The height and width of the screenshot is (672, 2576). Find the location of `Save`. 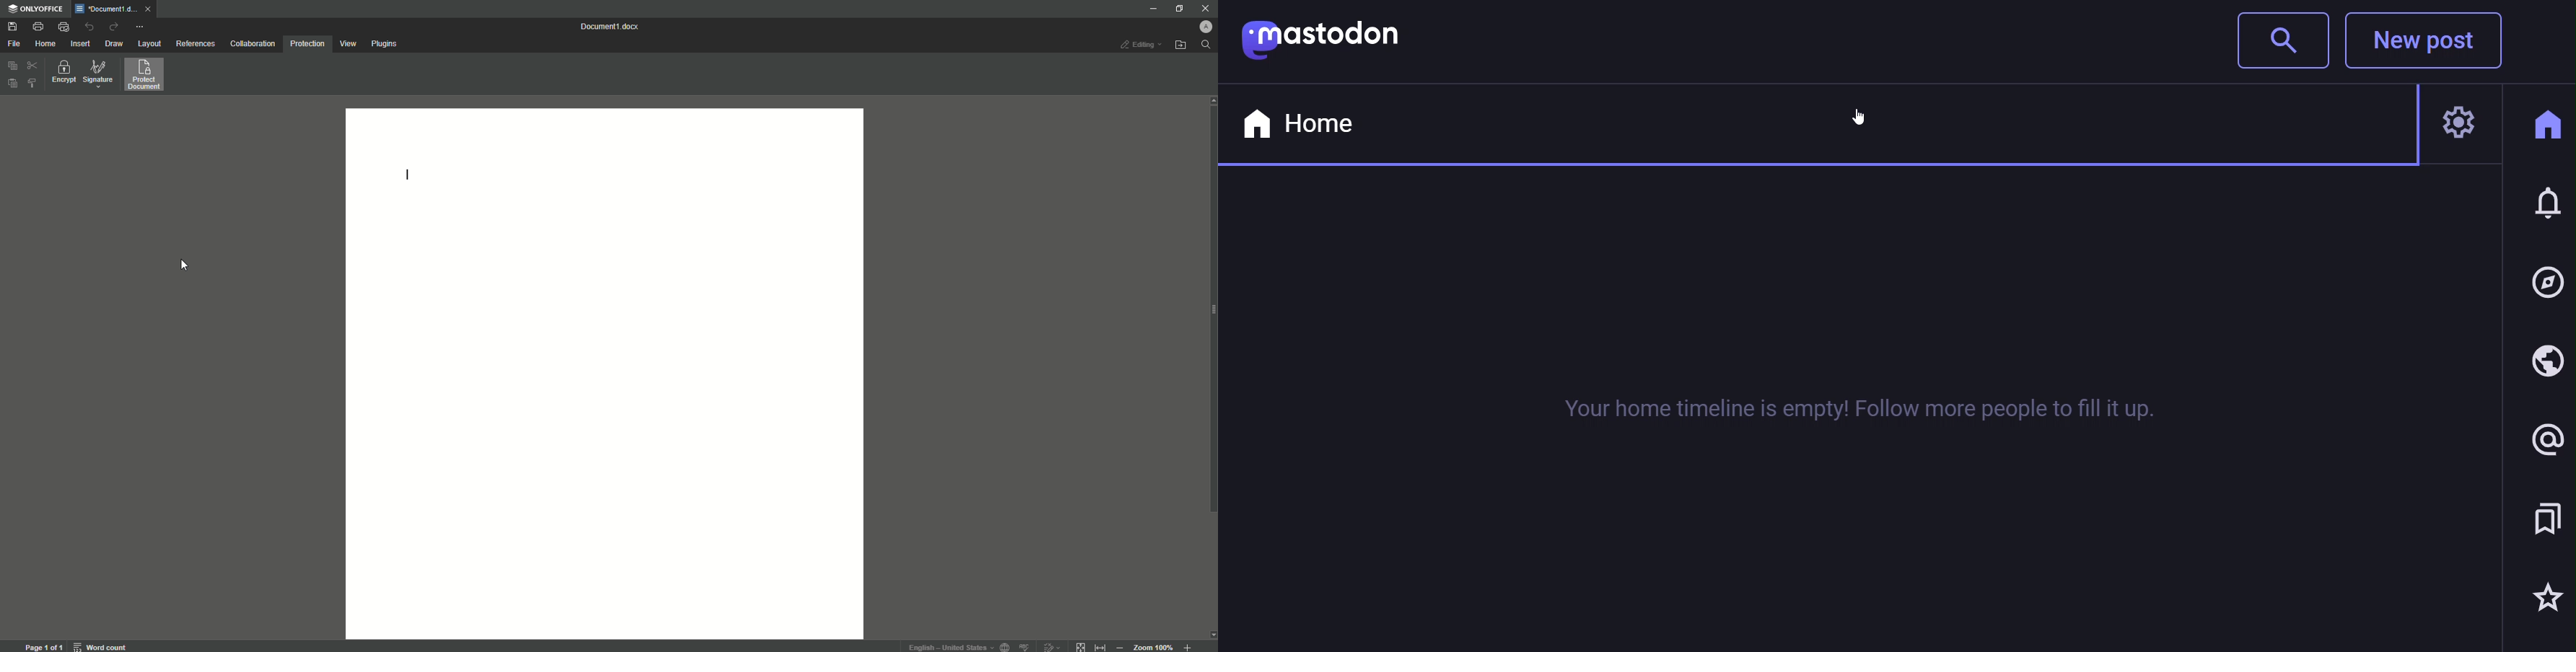

Save is located at coordinates (13, 26).